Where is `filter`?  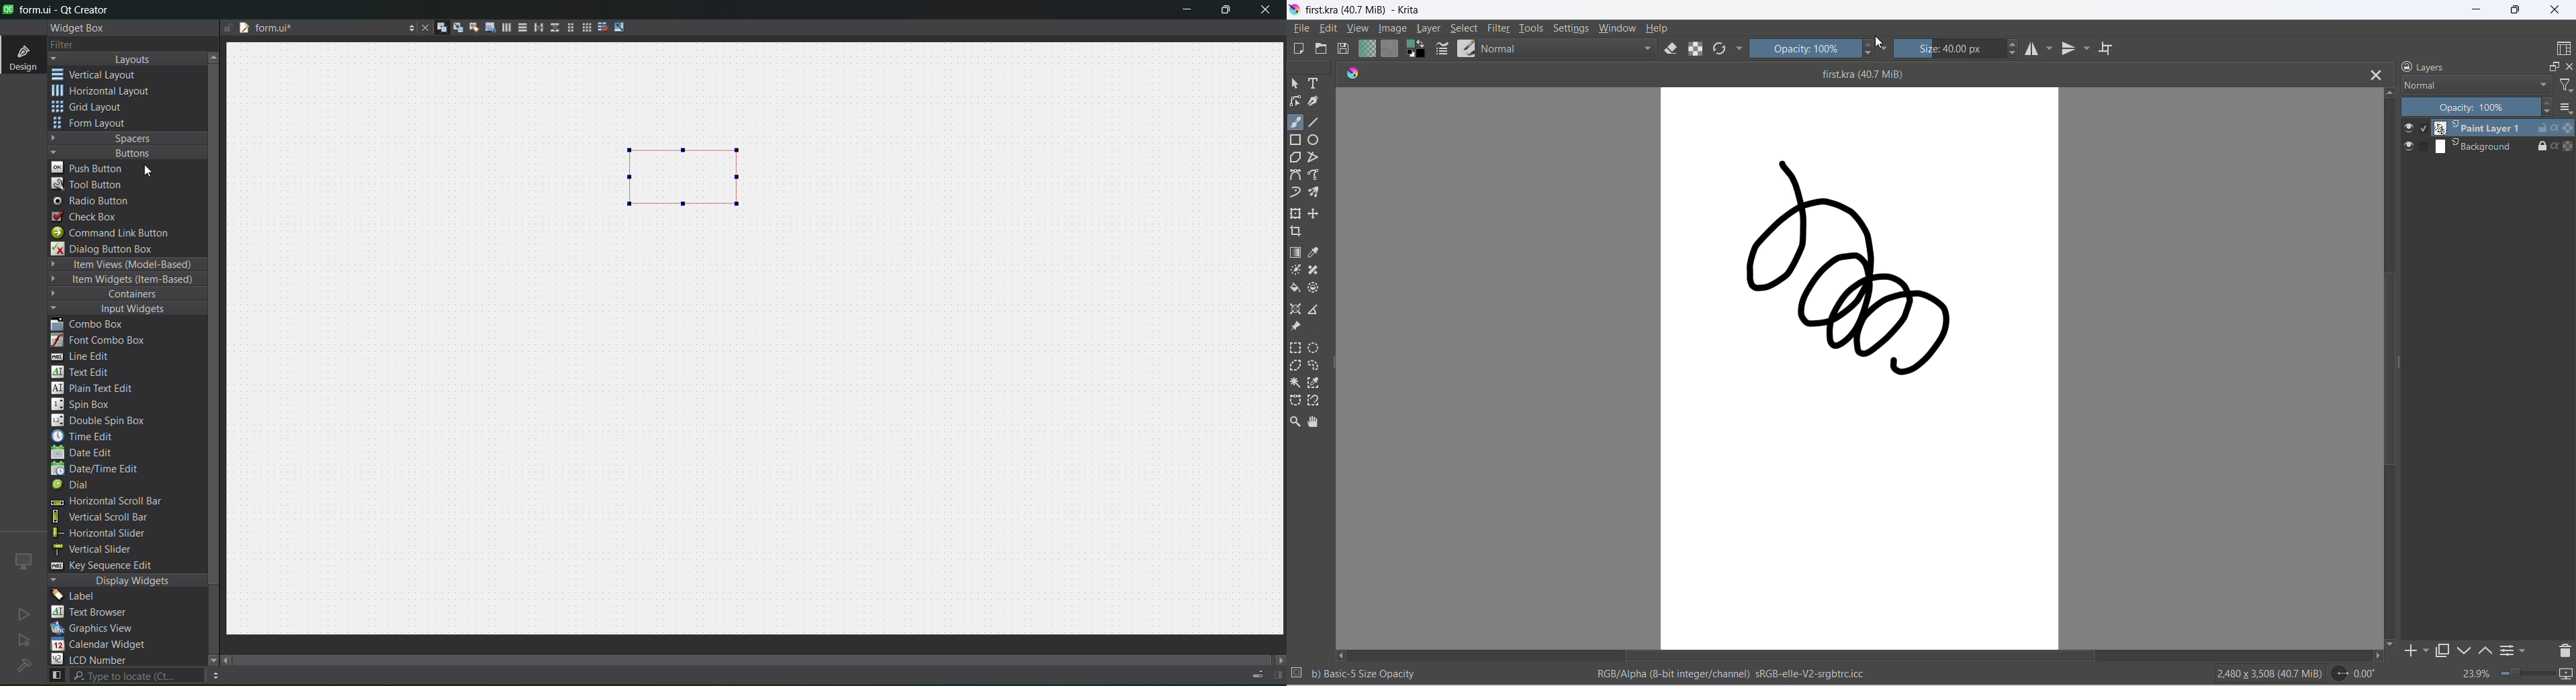
filter is located at coordinates (1499, 28).